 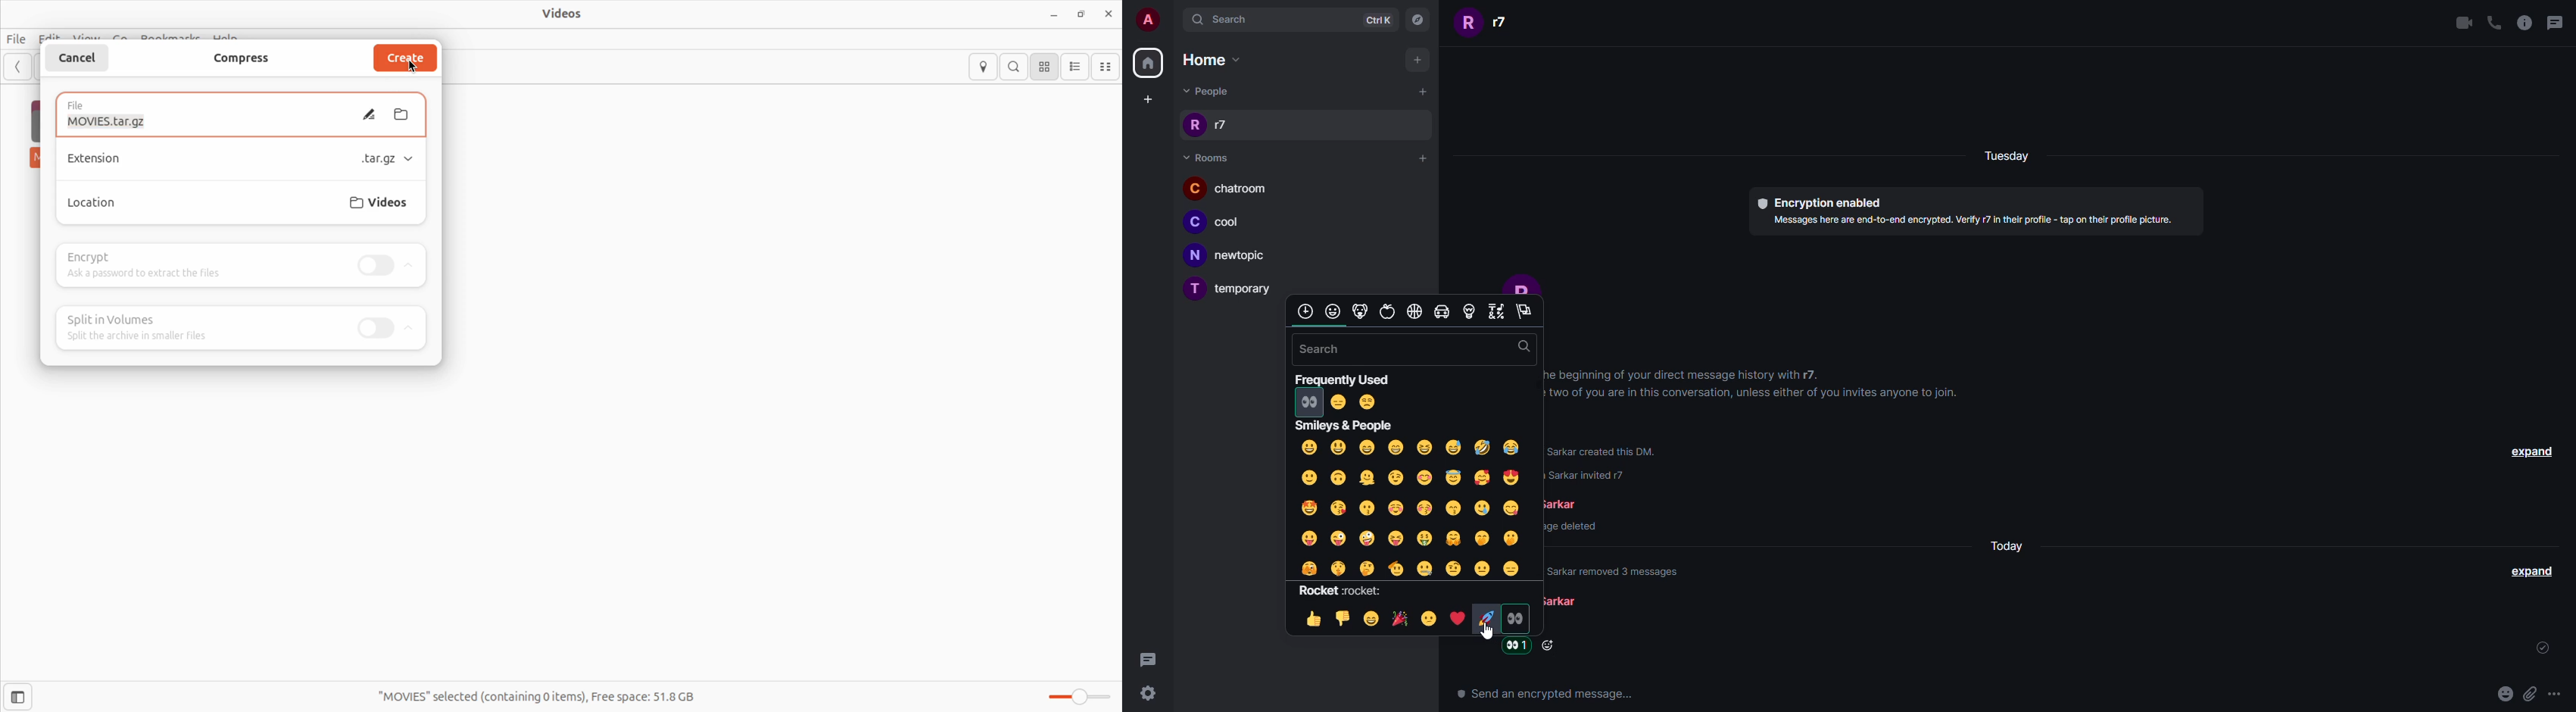 I want to click on message deleted, so click(x=1576, y=526).